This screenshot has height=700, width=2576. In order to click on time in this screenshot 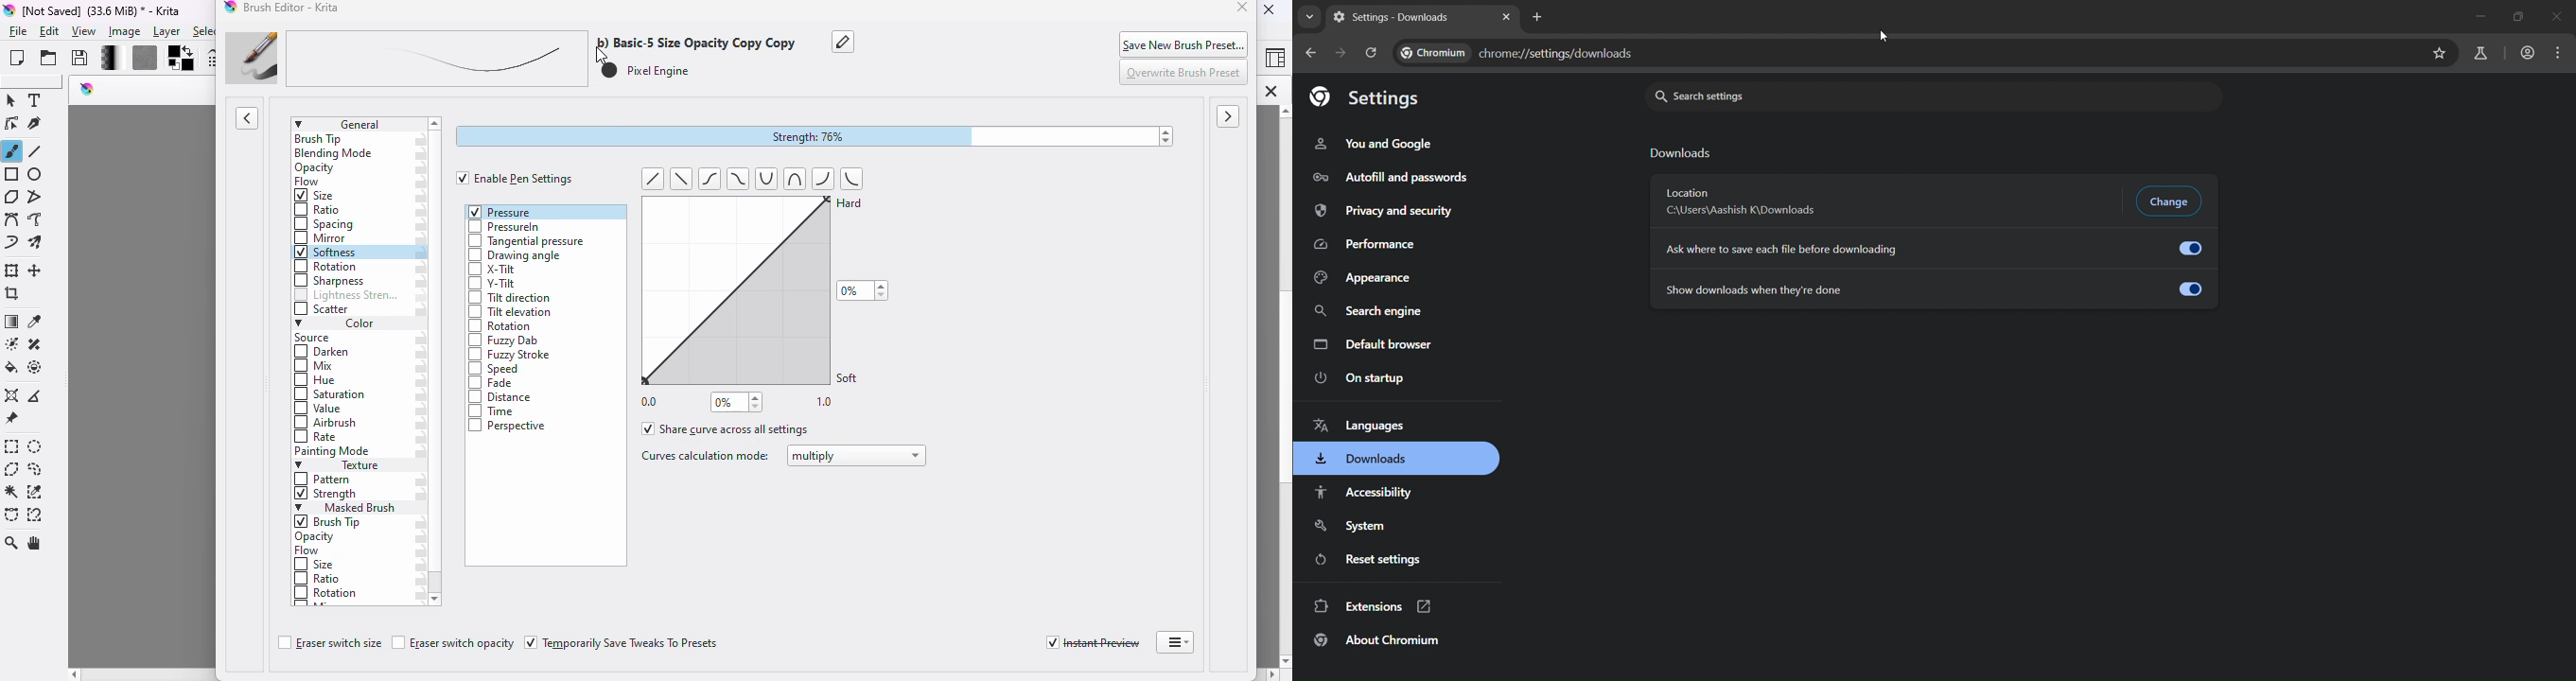, I will do `click(495, 411)`.